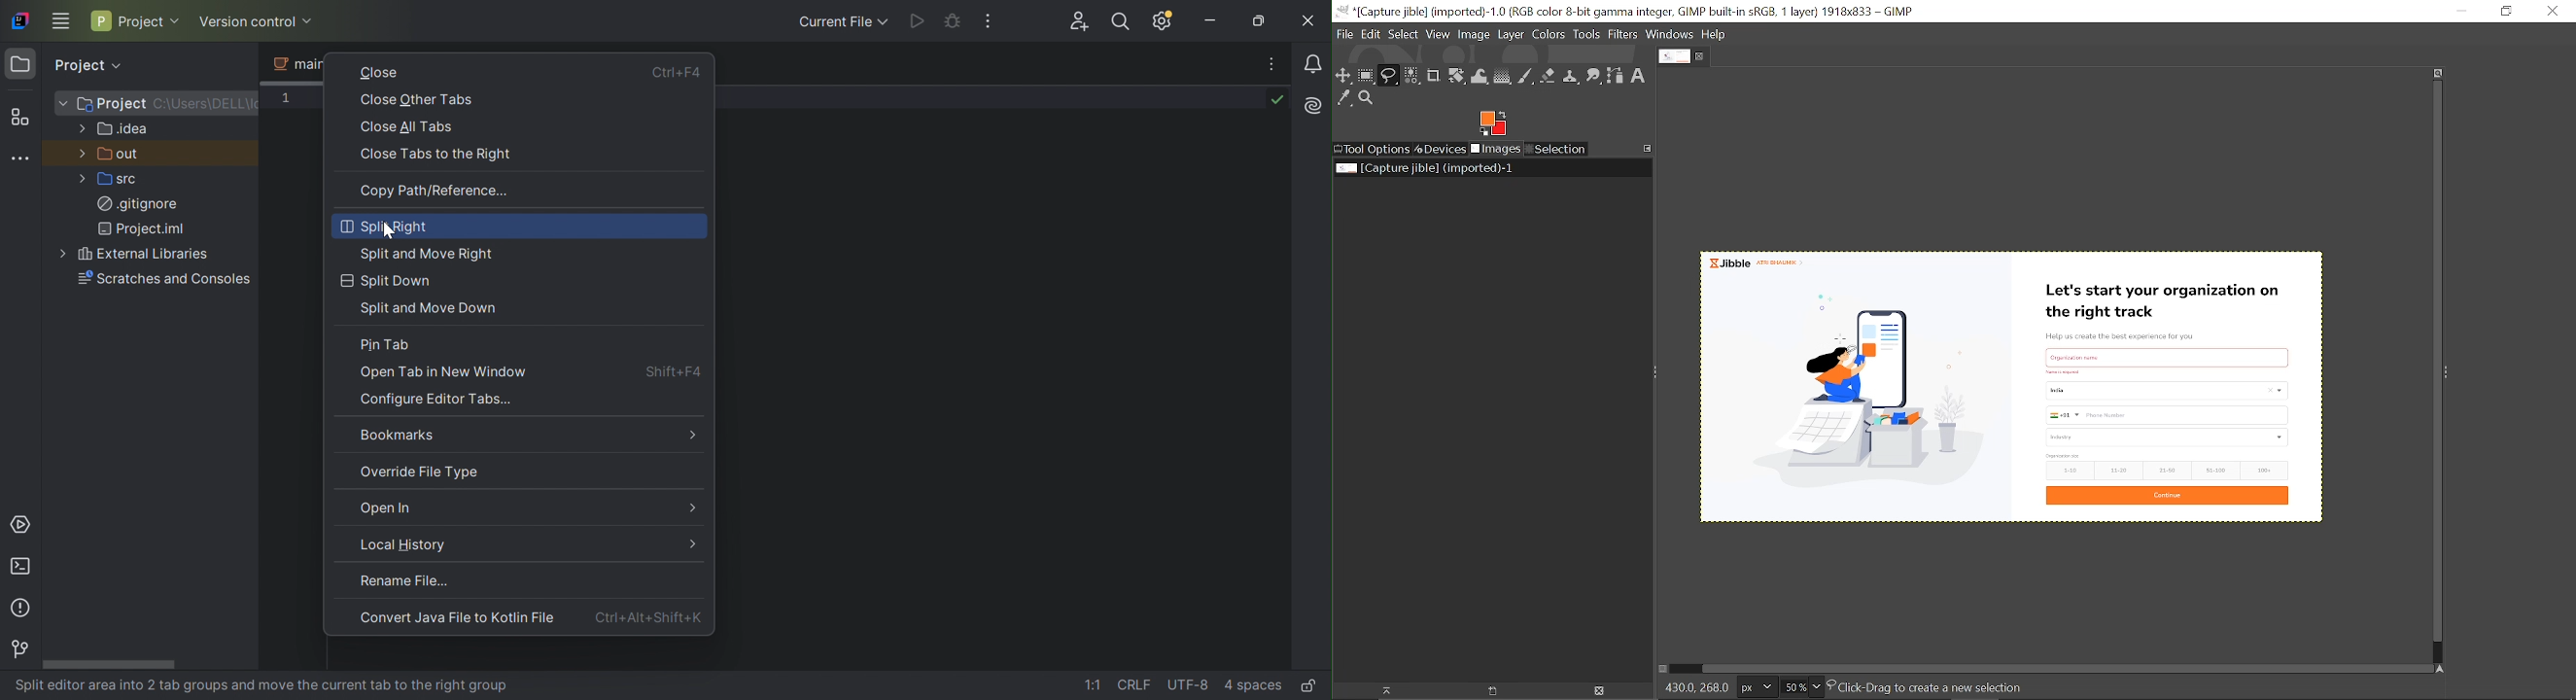 This screenshot has width=2576, height=700. I want to click on Color picker tool, so click(1344, 99).